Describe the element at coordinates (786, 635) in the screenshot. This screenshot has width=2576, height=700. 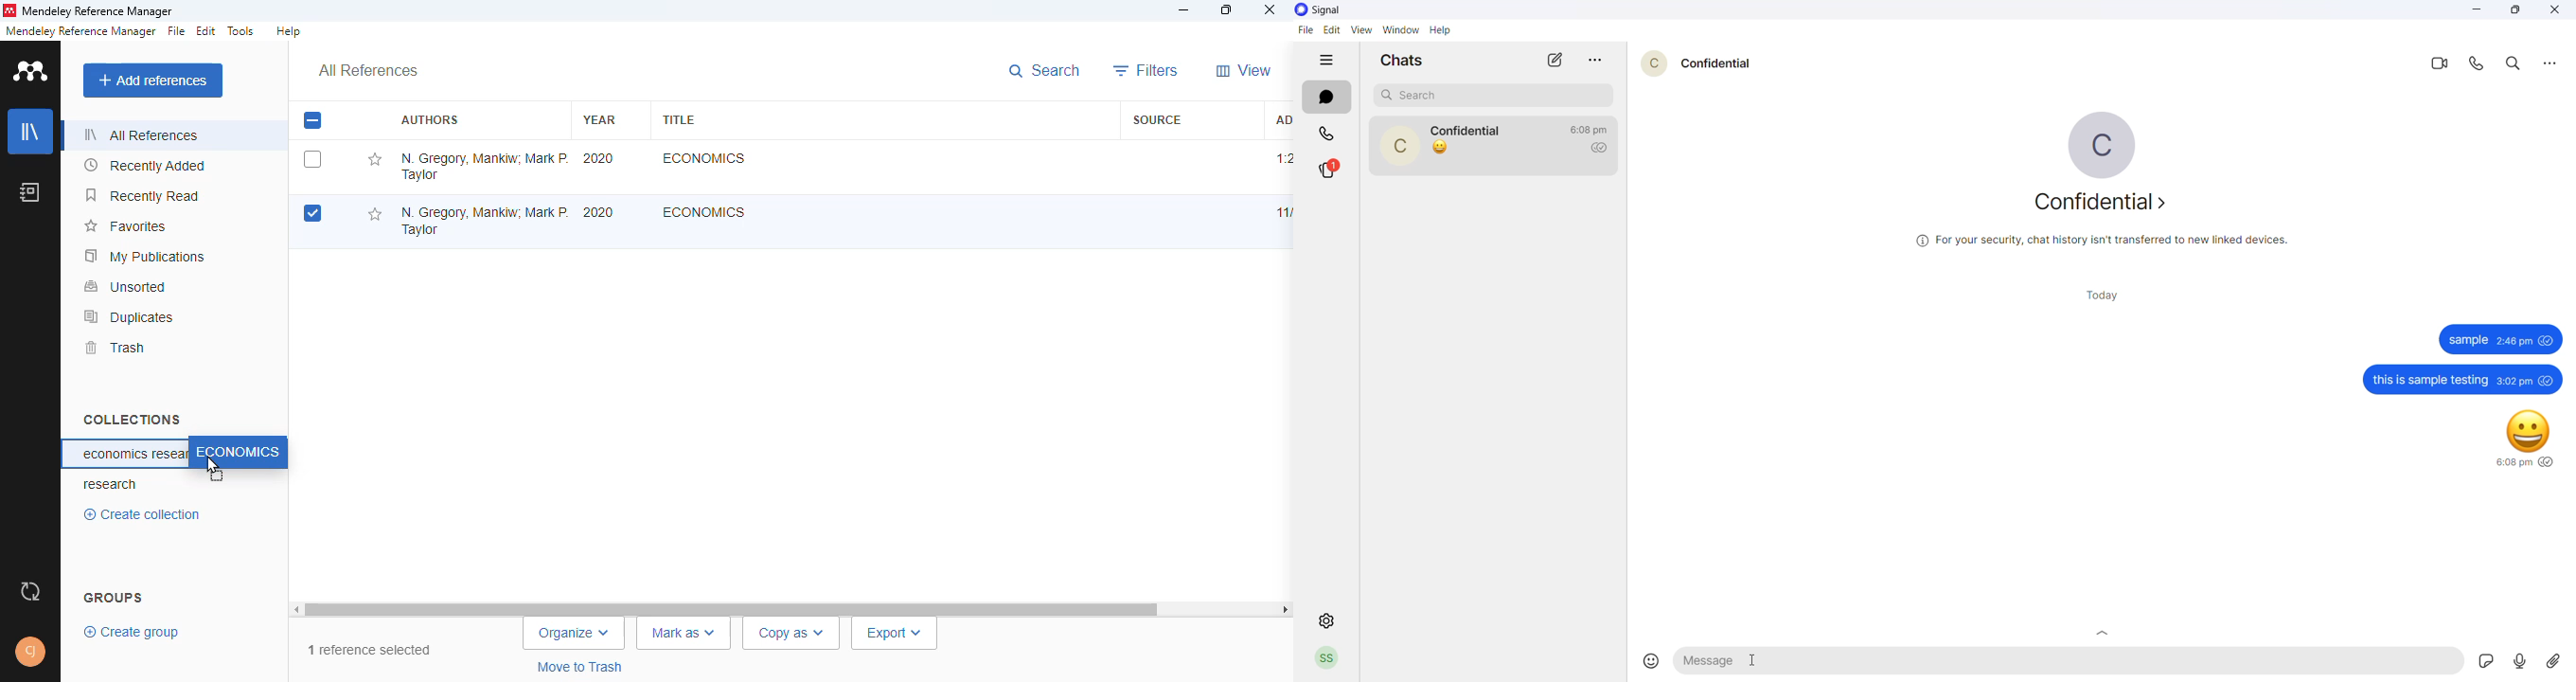
I see `copy as` at that location.